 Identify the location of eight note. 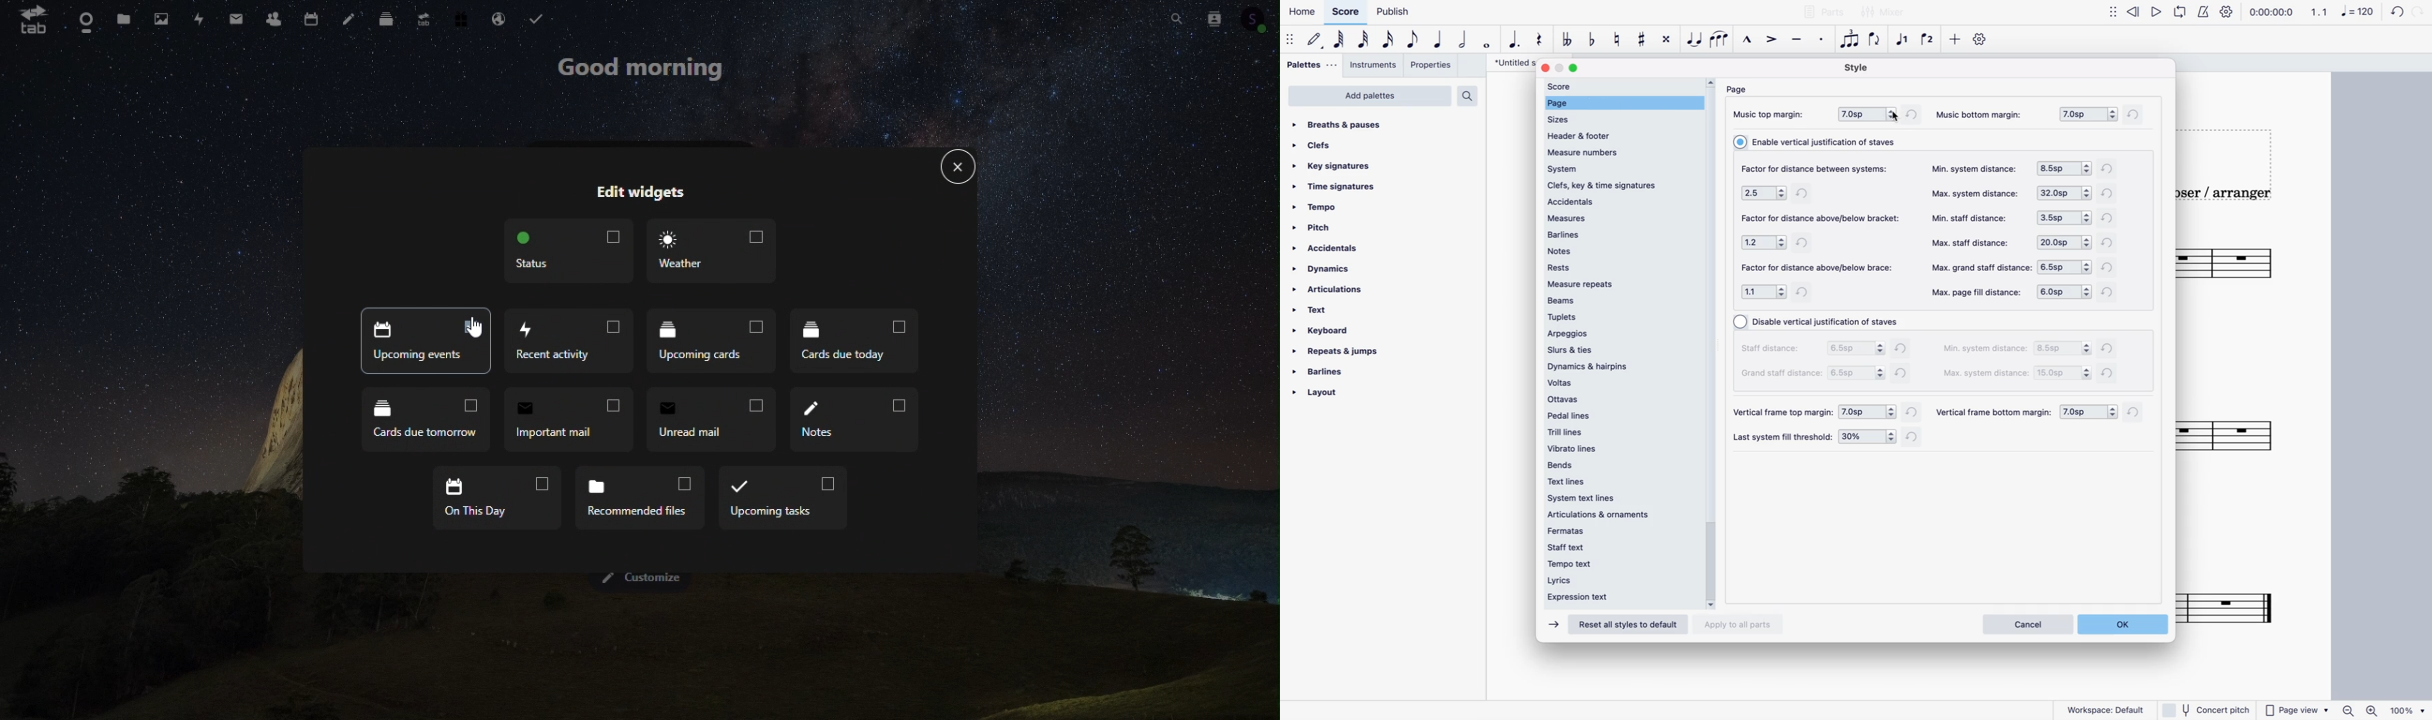
(1412, 42).